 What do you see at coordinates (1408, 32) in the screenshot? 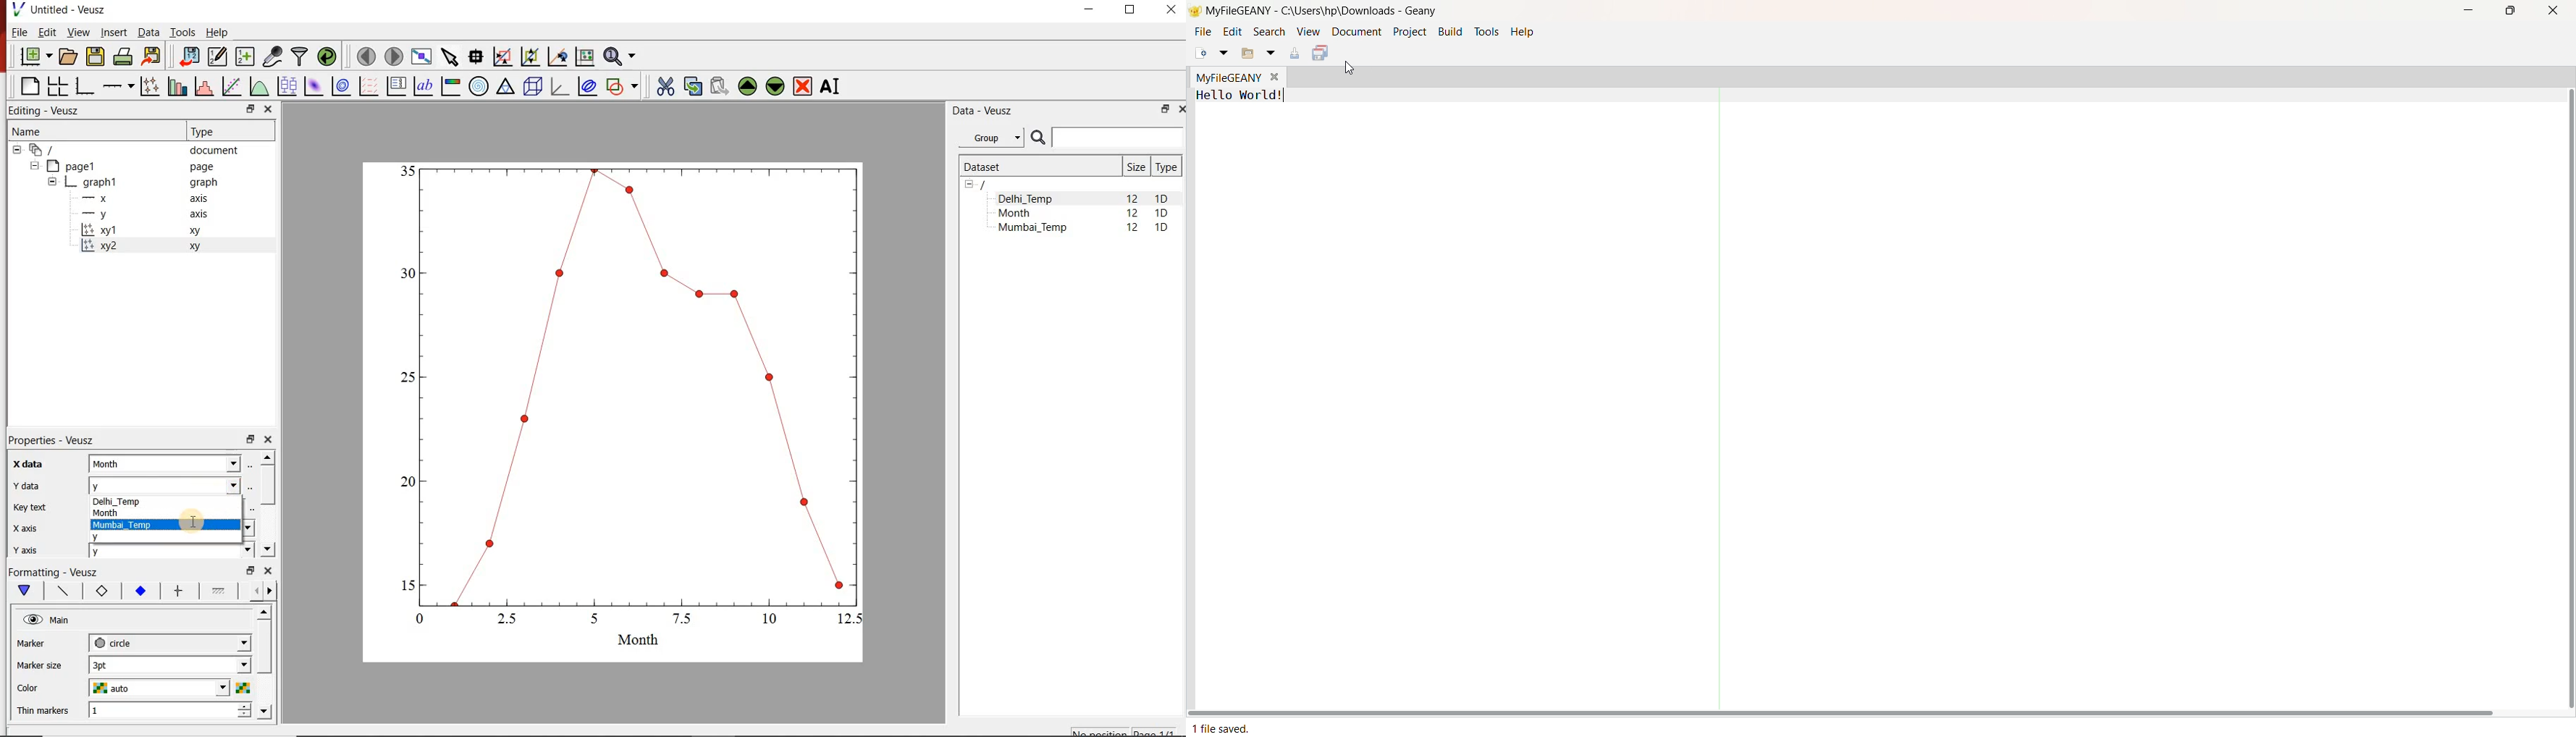
I see `Project` at bounding box center [1408, 32].